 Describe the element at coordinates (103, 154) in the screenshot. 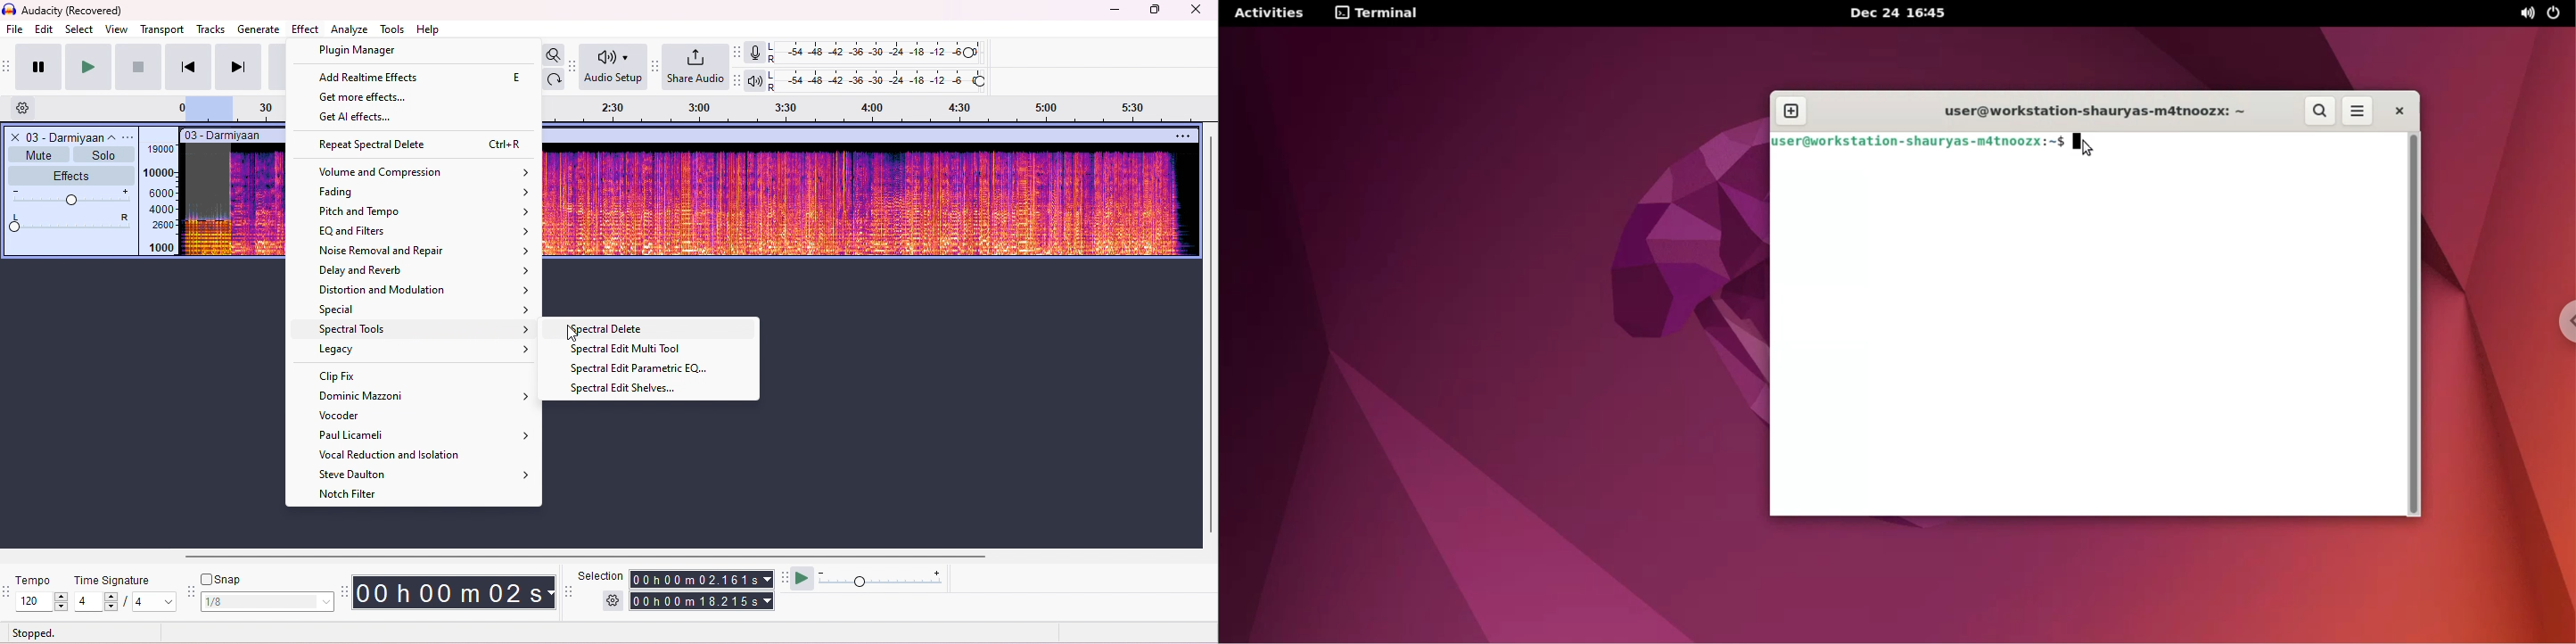

I see `solo` at that location.